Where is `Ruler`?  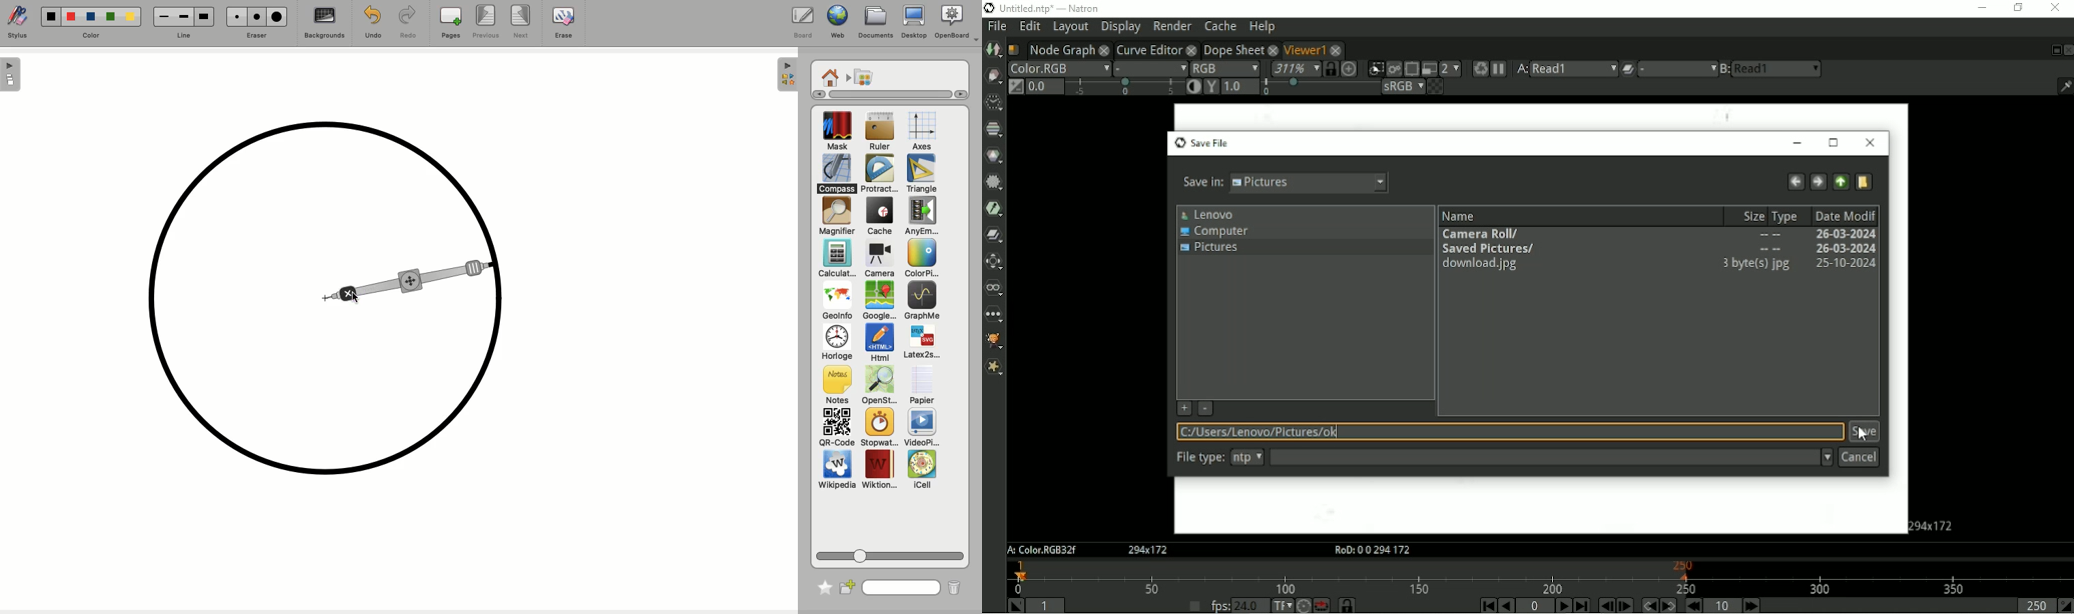 Ruler is located at coordinates (880, 132).